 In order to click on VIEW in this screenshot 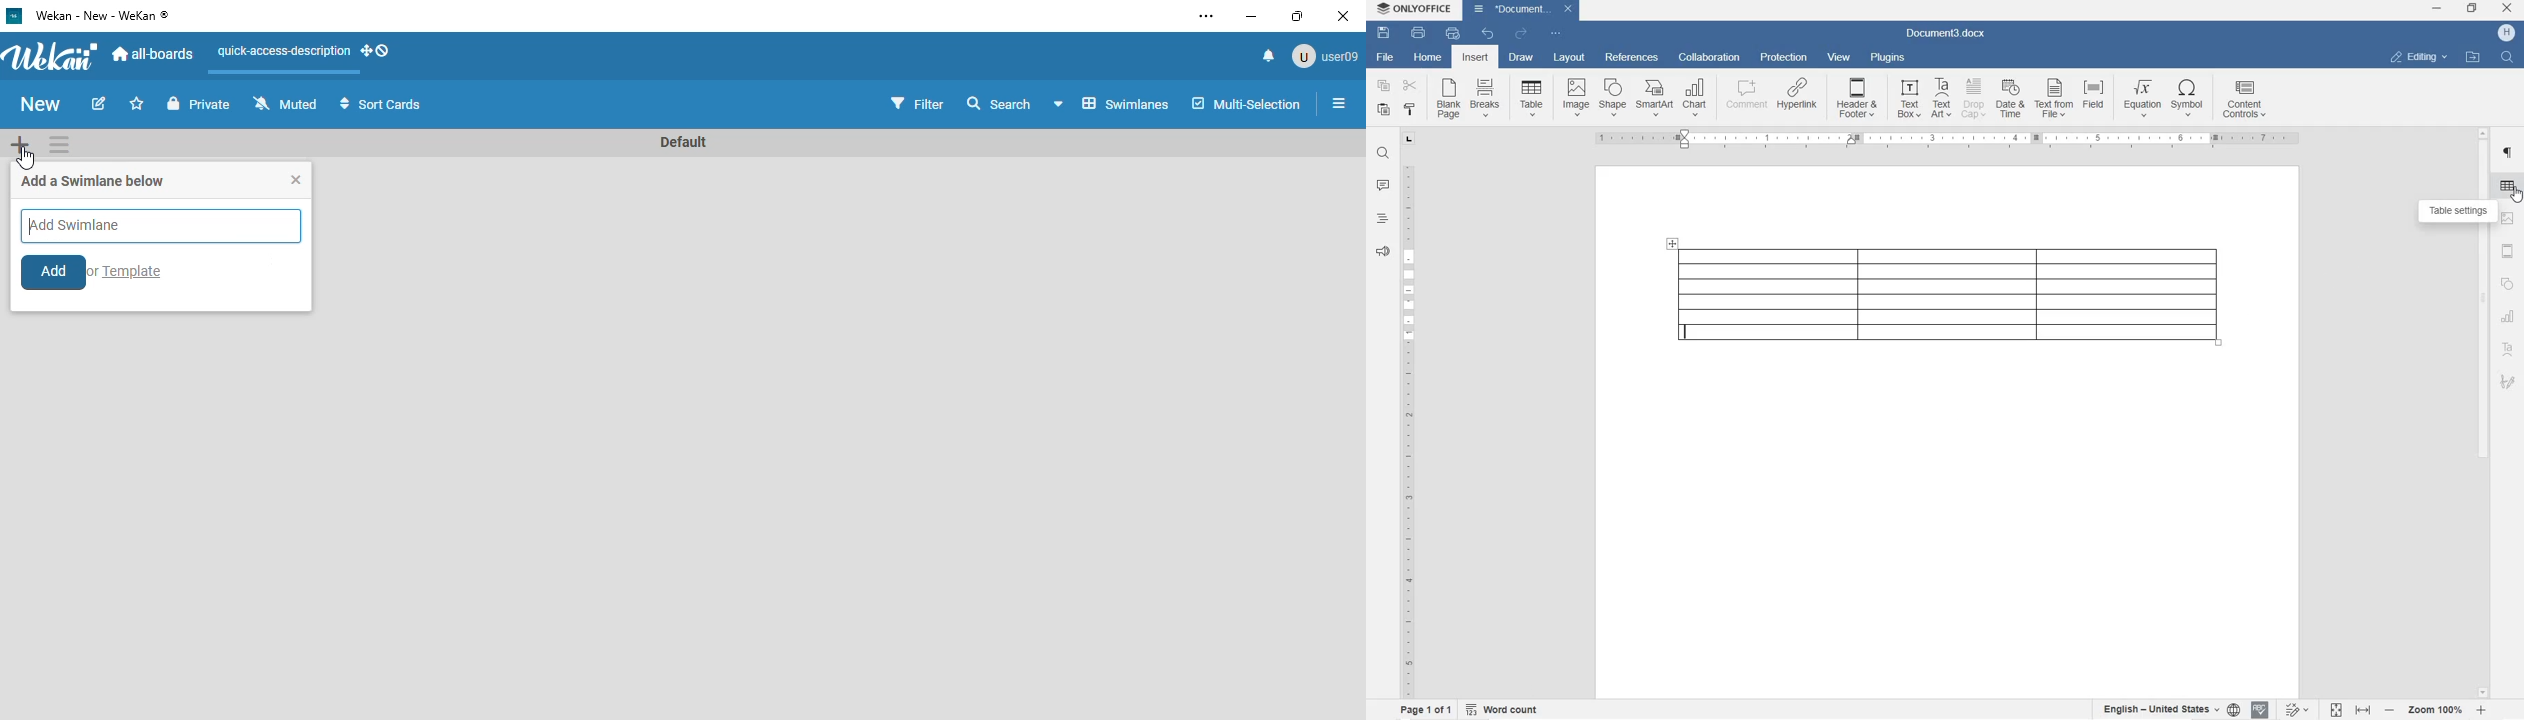, I will do `click(1840, 58)`.